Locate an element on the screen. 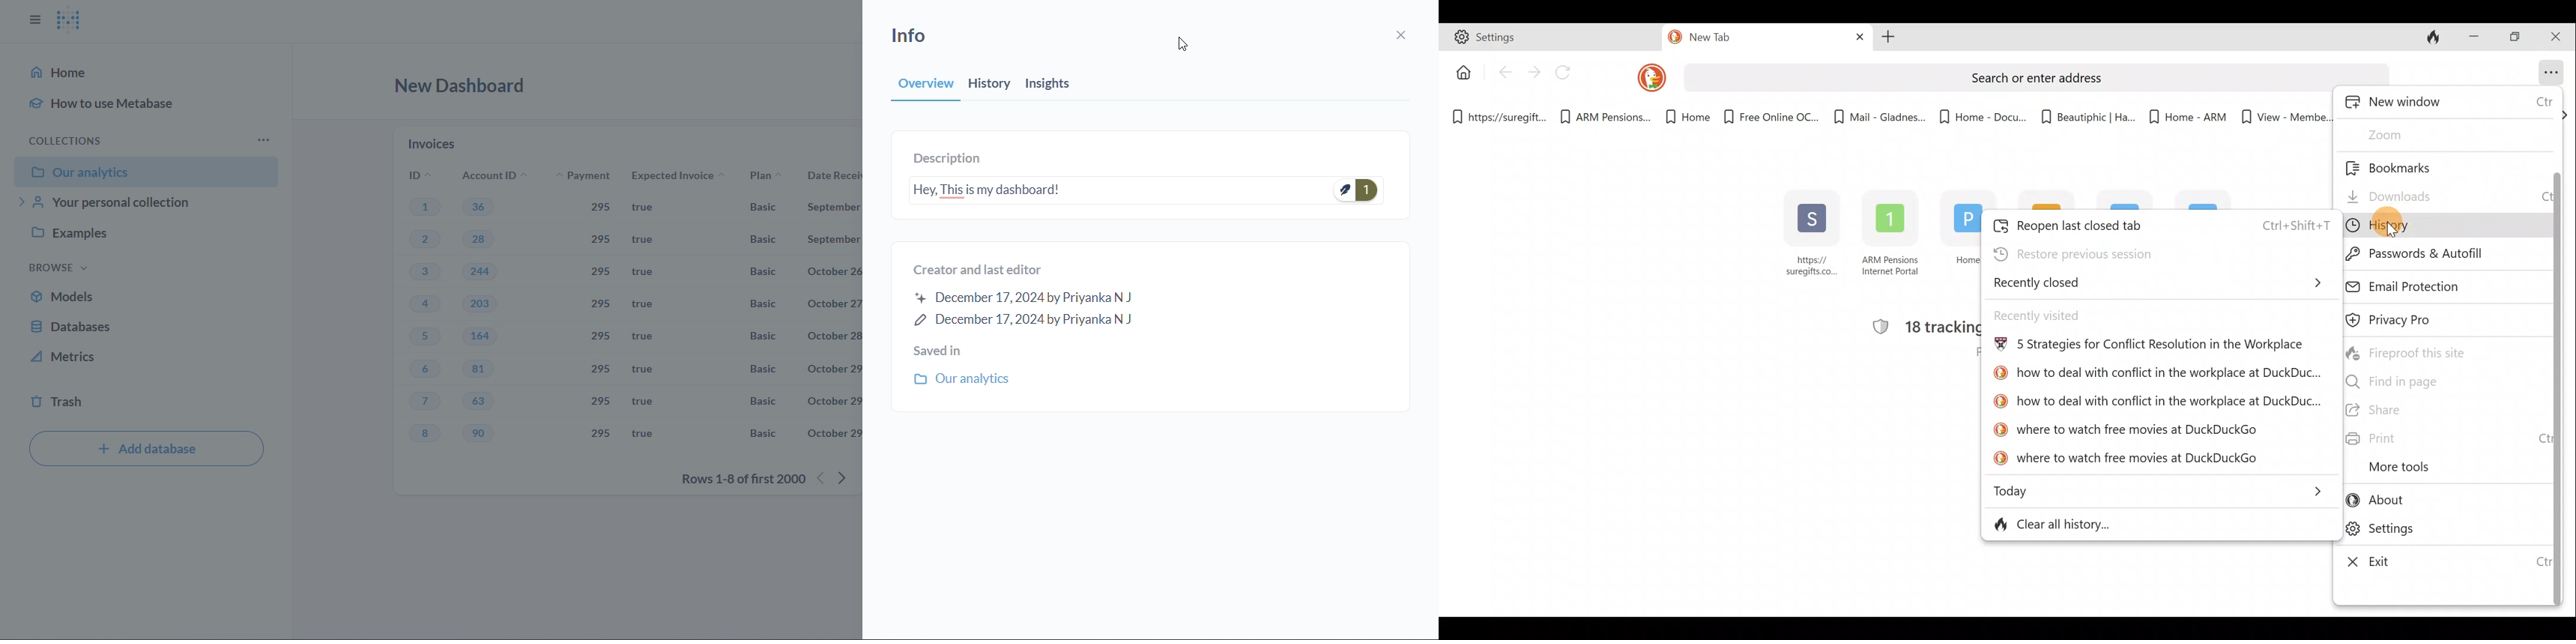 Image resolution: width=2576 pixels, height=644 pixels. Today is located at coordinates (2162, 489).